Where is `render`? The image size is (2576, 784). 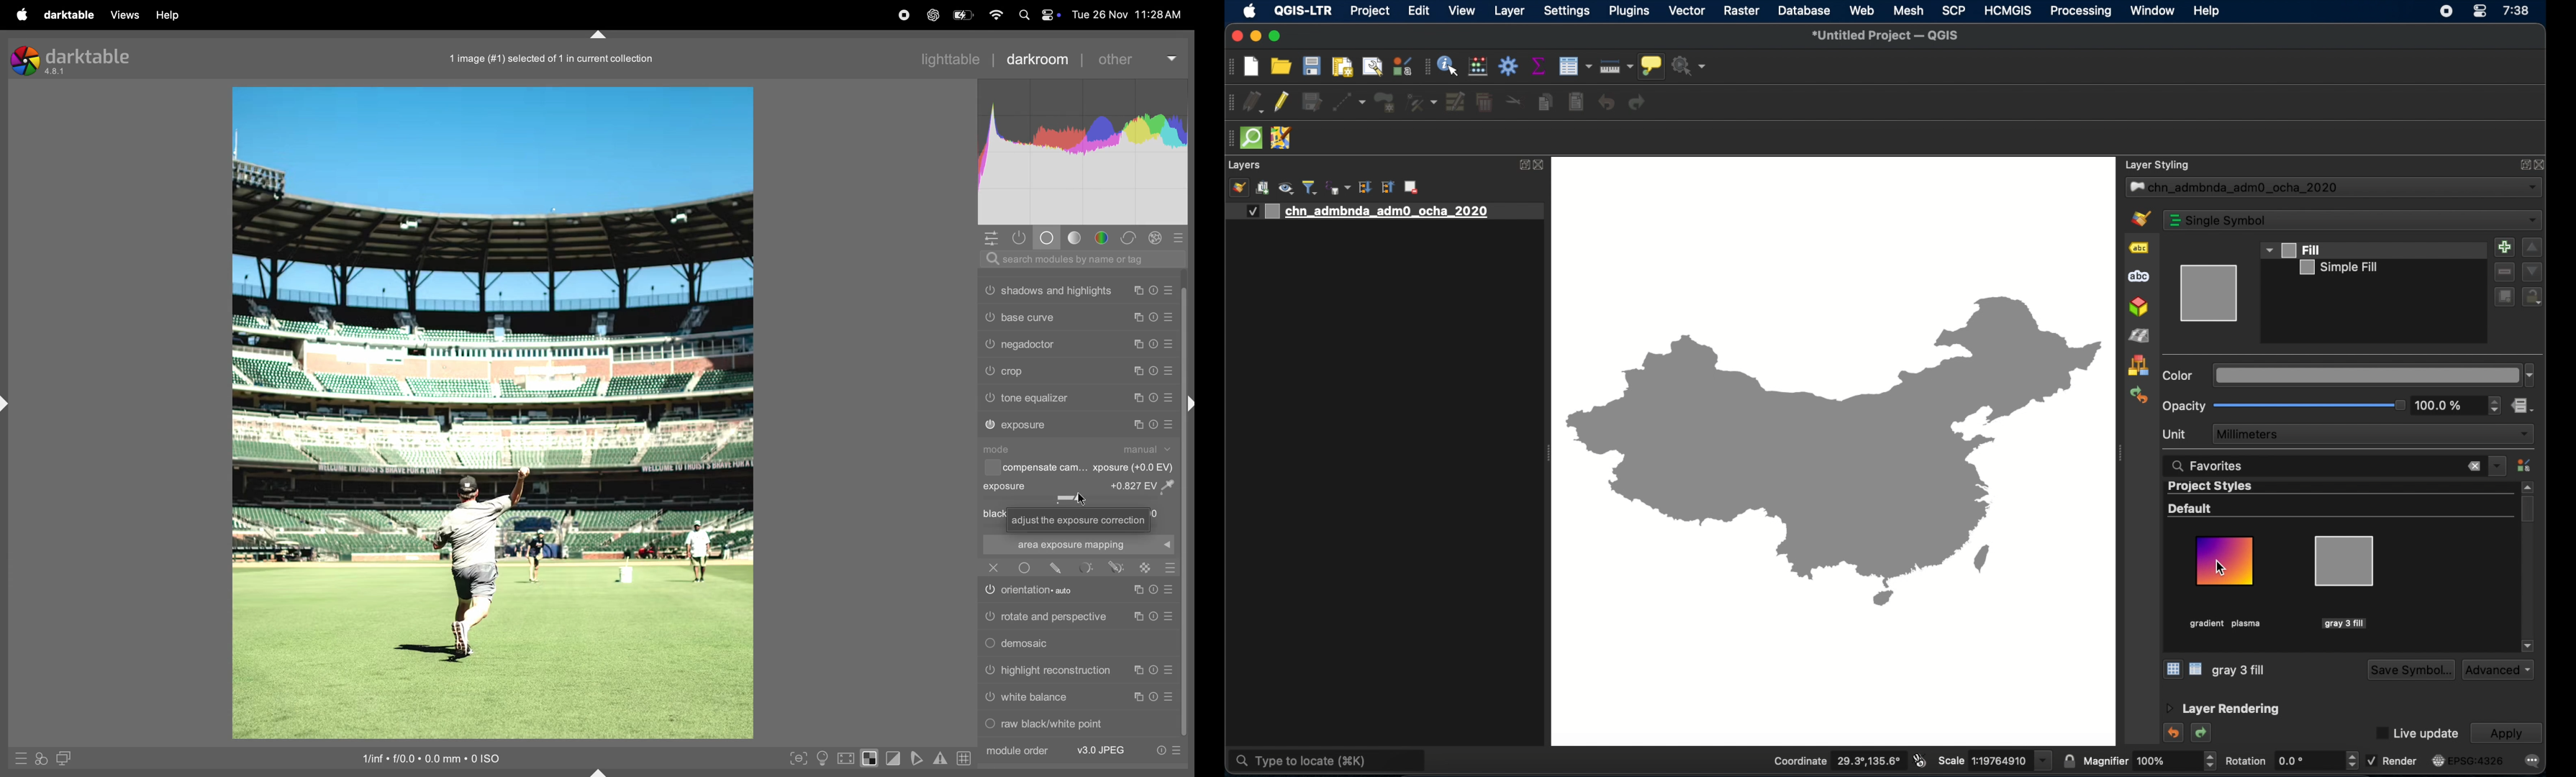
render is located at coordinates (2393, 760).